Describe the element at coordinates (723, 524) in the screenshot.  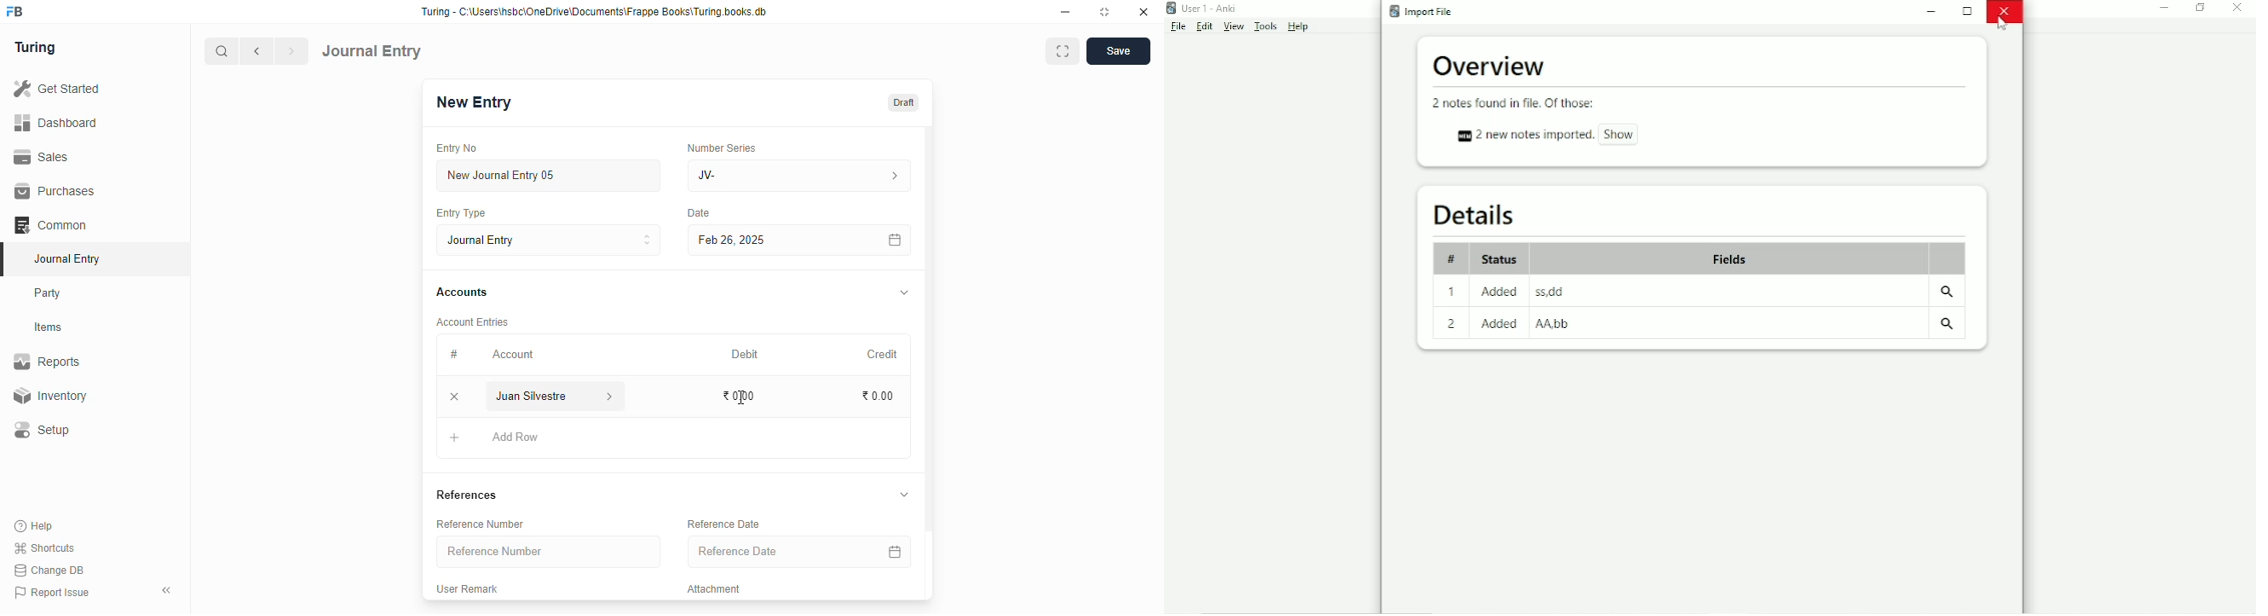
I see `reference date` at that location.